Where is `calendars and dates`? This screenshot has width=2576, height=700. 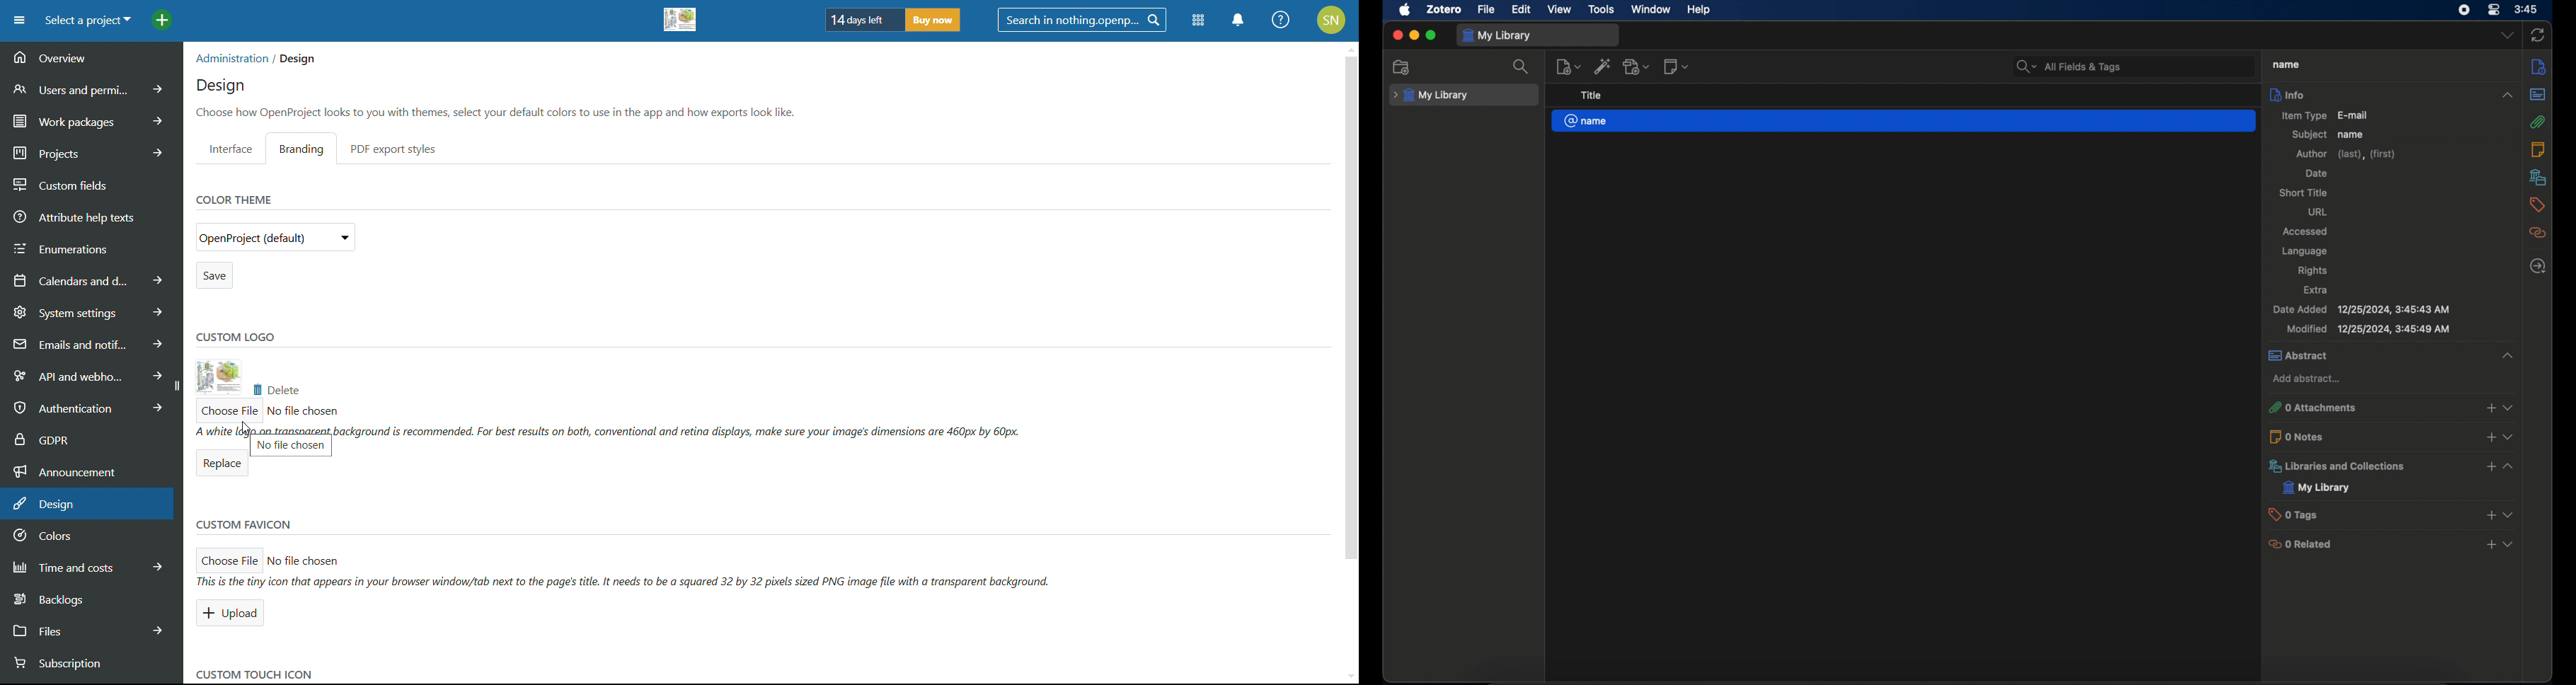 calendars and dates is located at coordinates (89, 280).